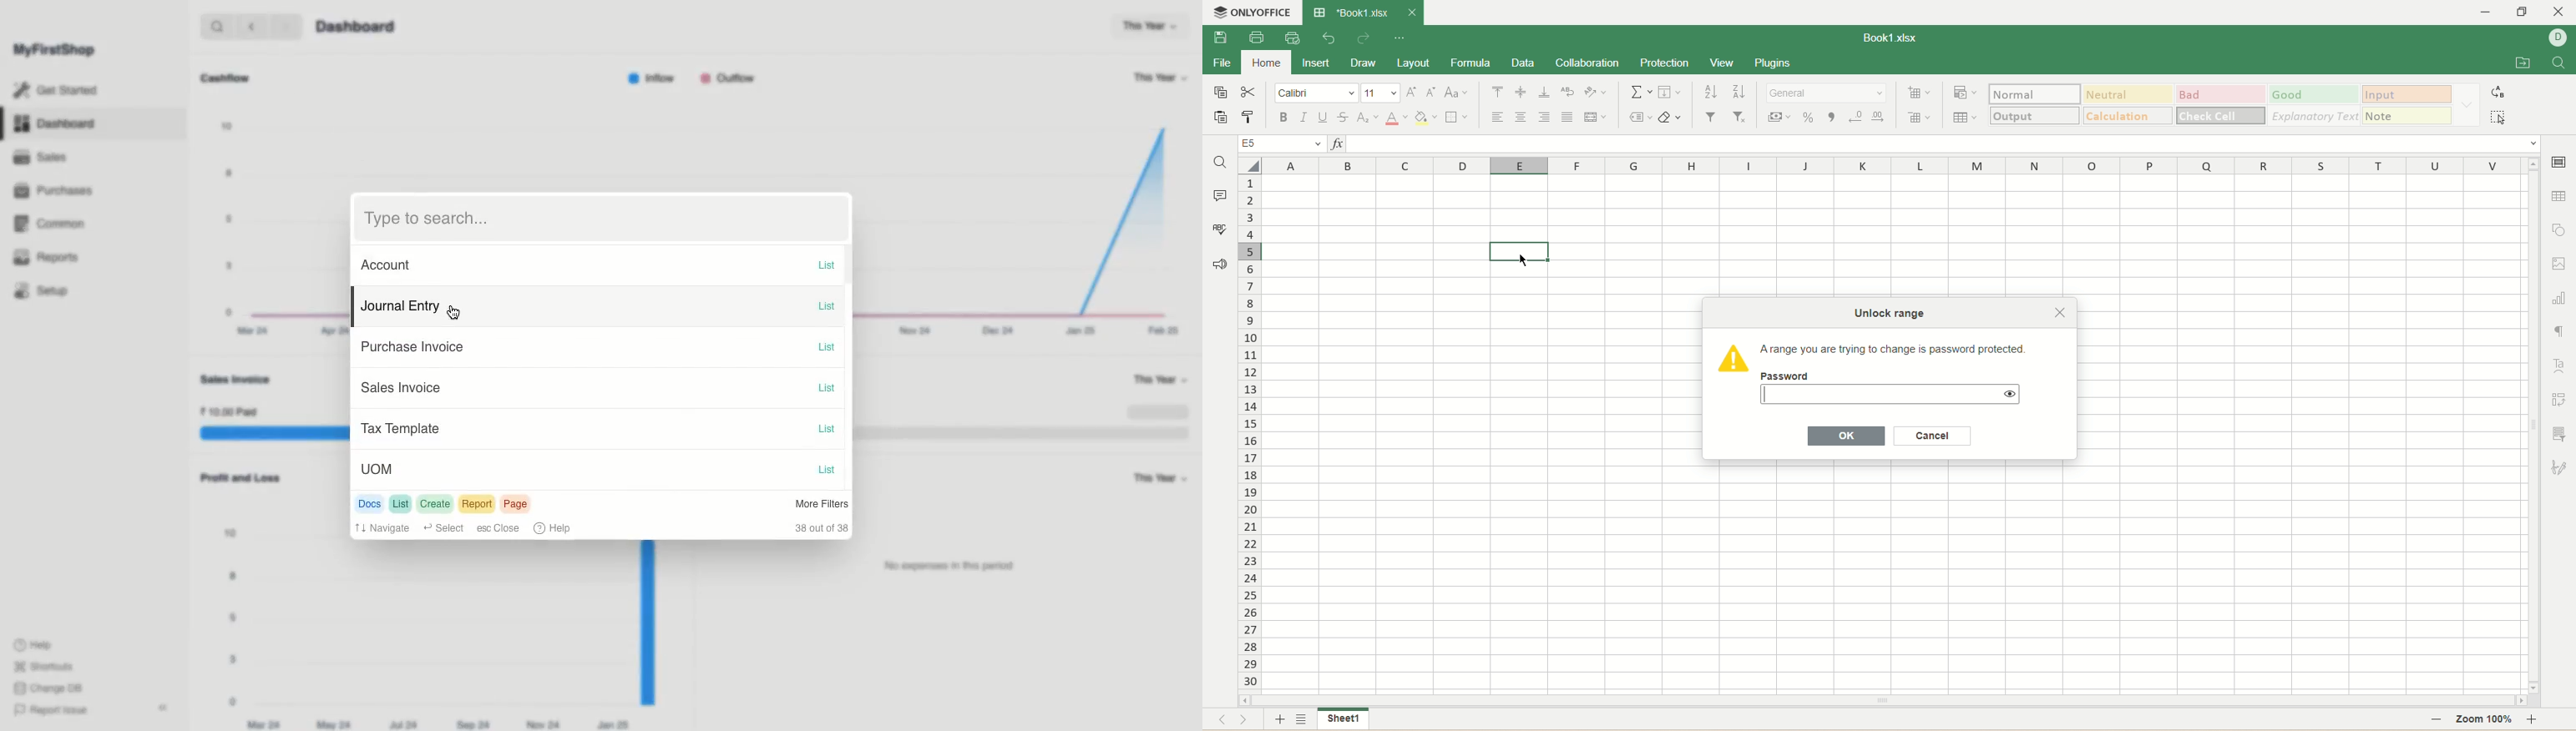  I want to click on font size, so click(1381, 93).